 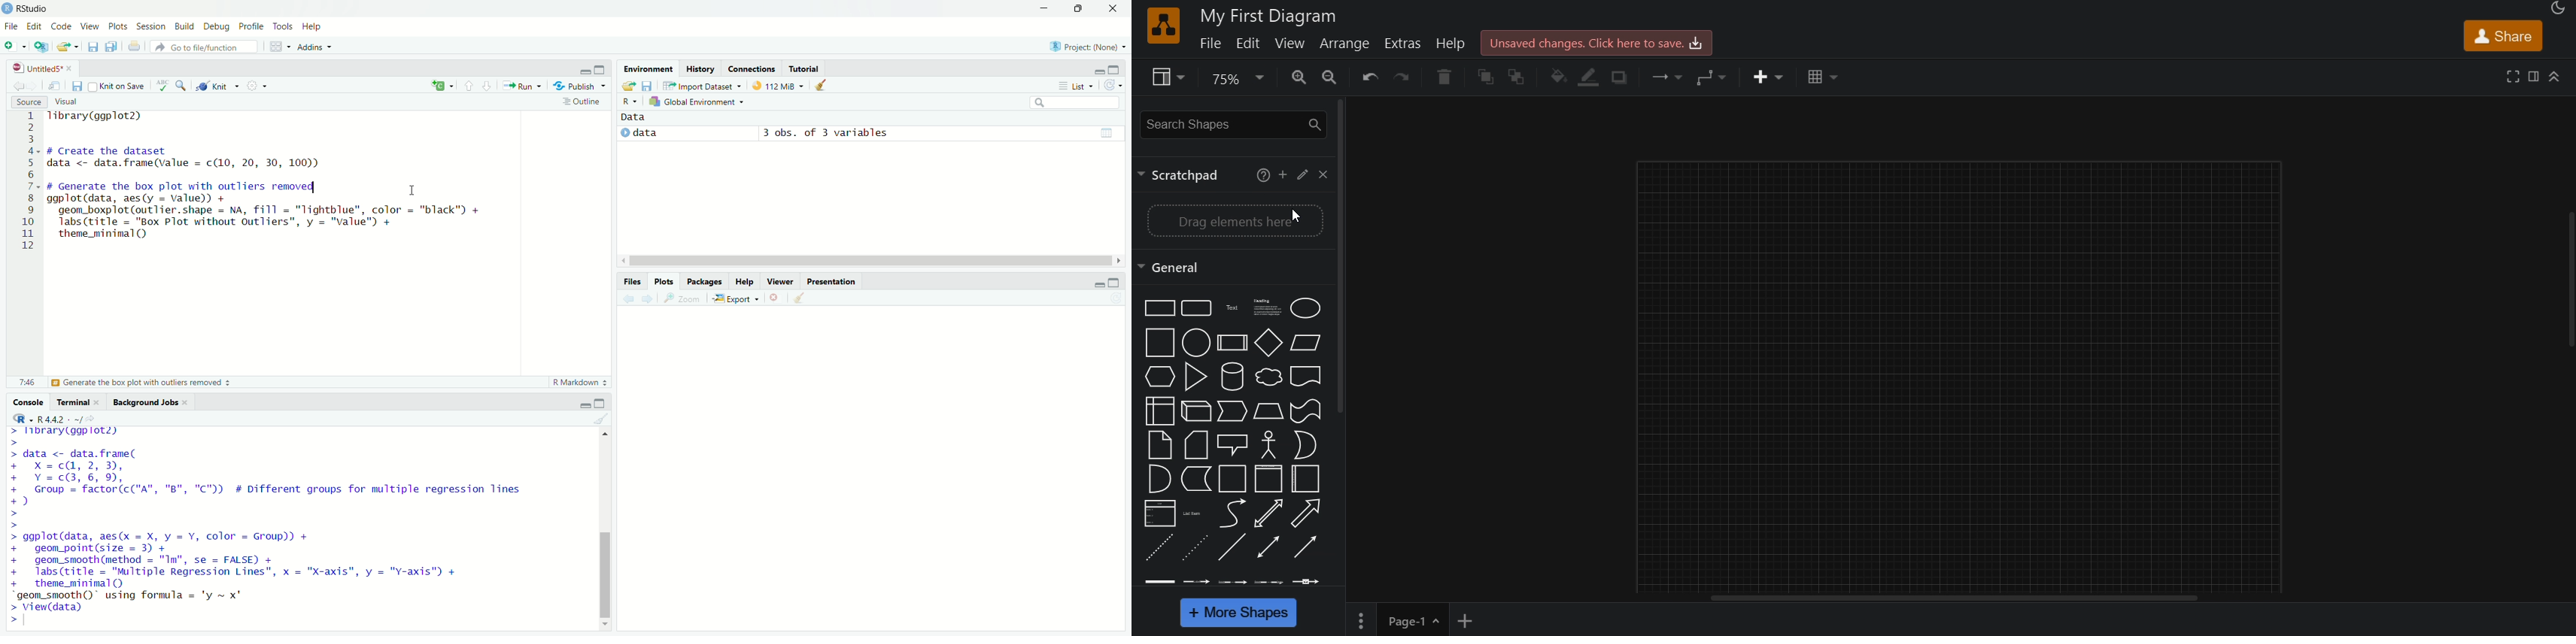 I want to click on grid, so click(x=275, y=50).